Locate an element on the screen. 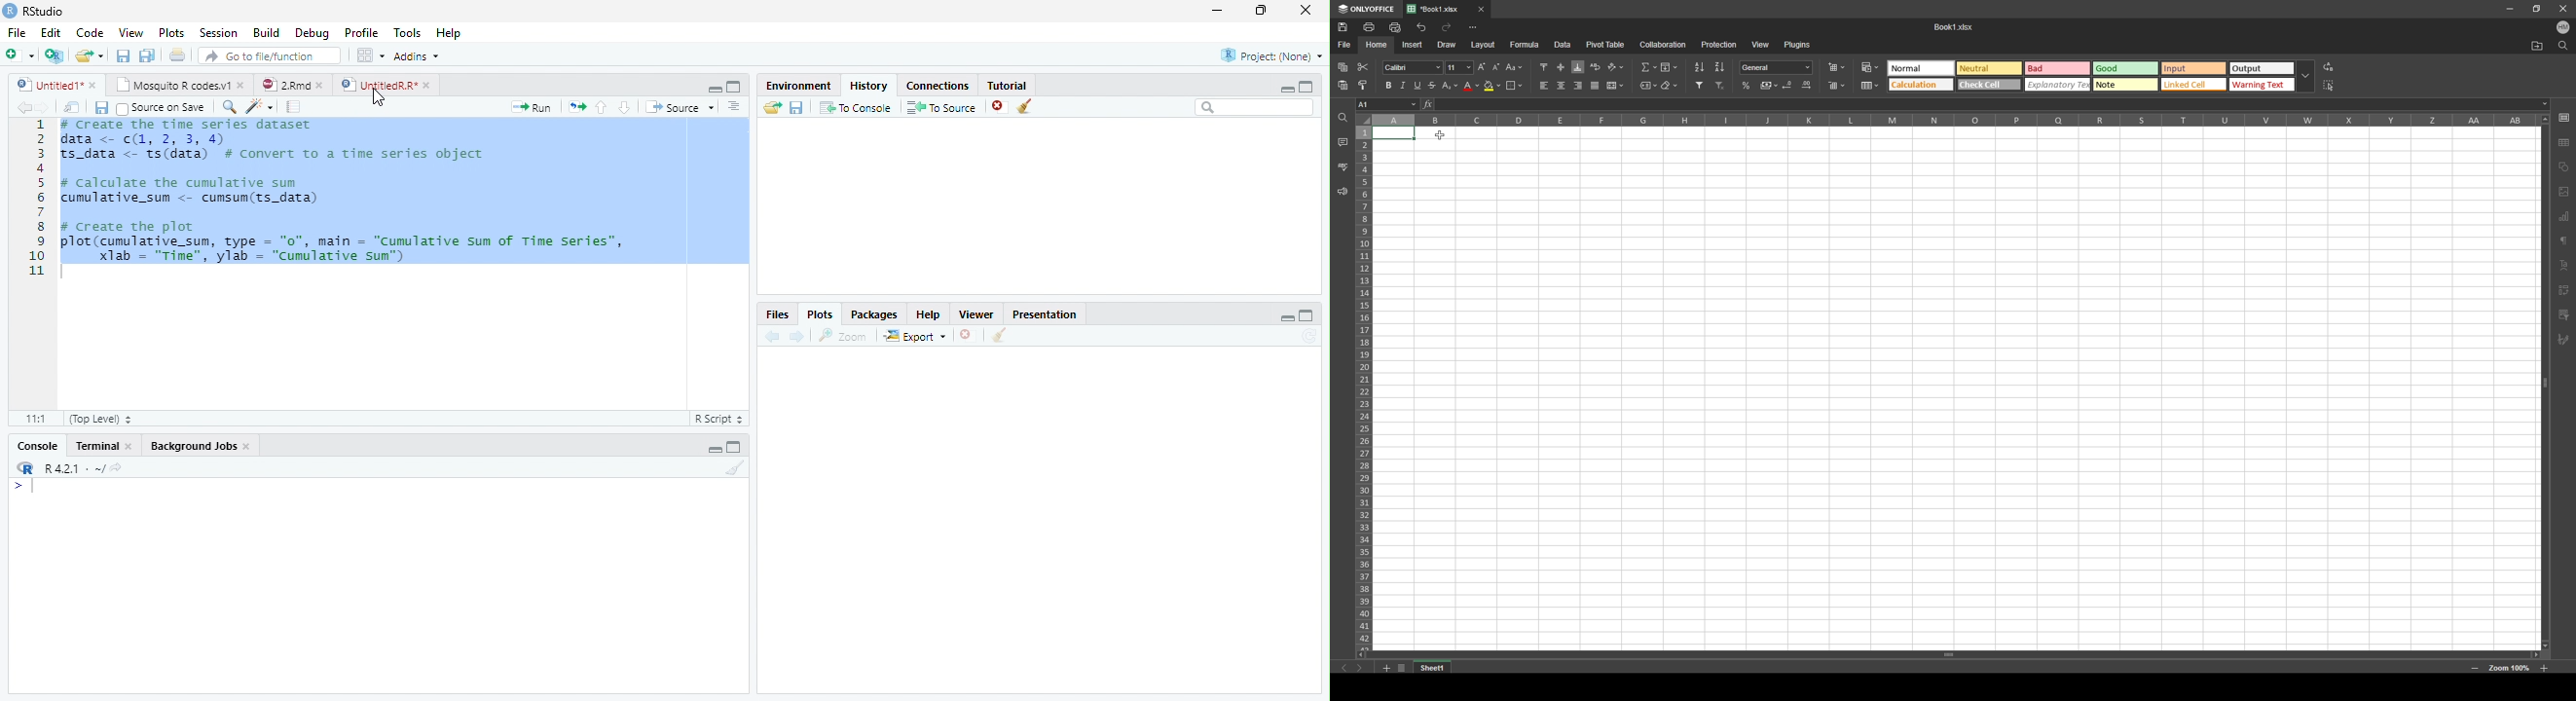  Maximize is located at coordinates (736, 448).